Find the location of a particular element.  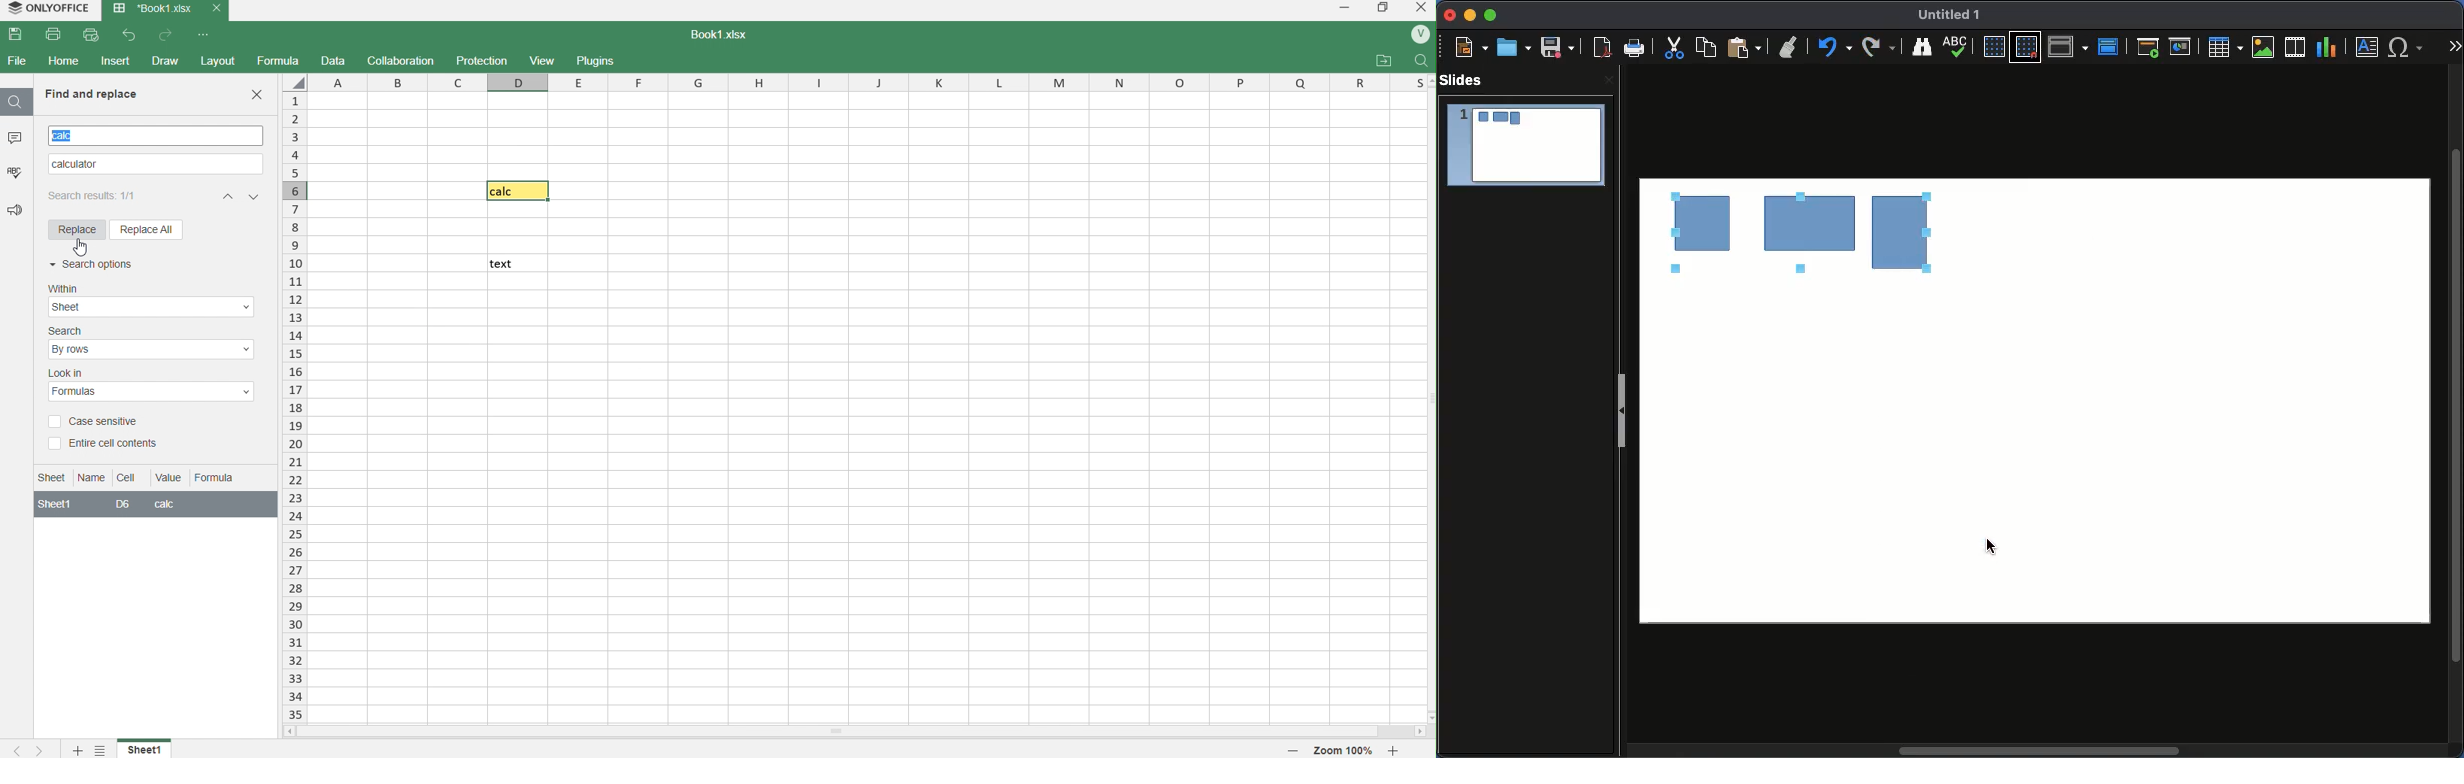

add new sheet is located at coordinates (75, 747).